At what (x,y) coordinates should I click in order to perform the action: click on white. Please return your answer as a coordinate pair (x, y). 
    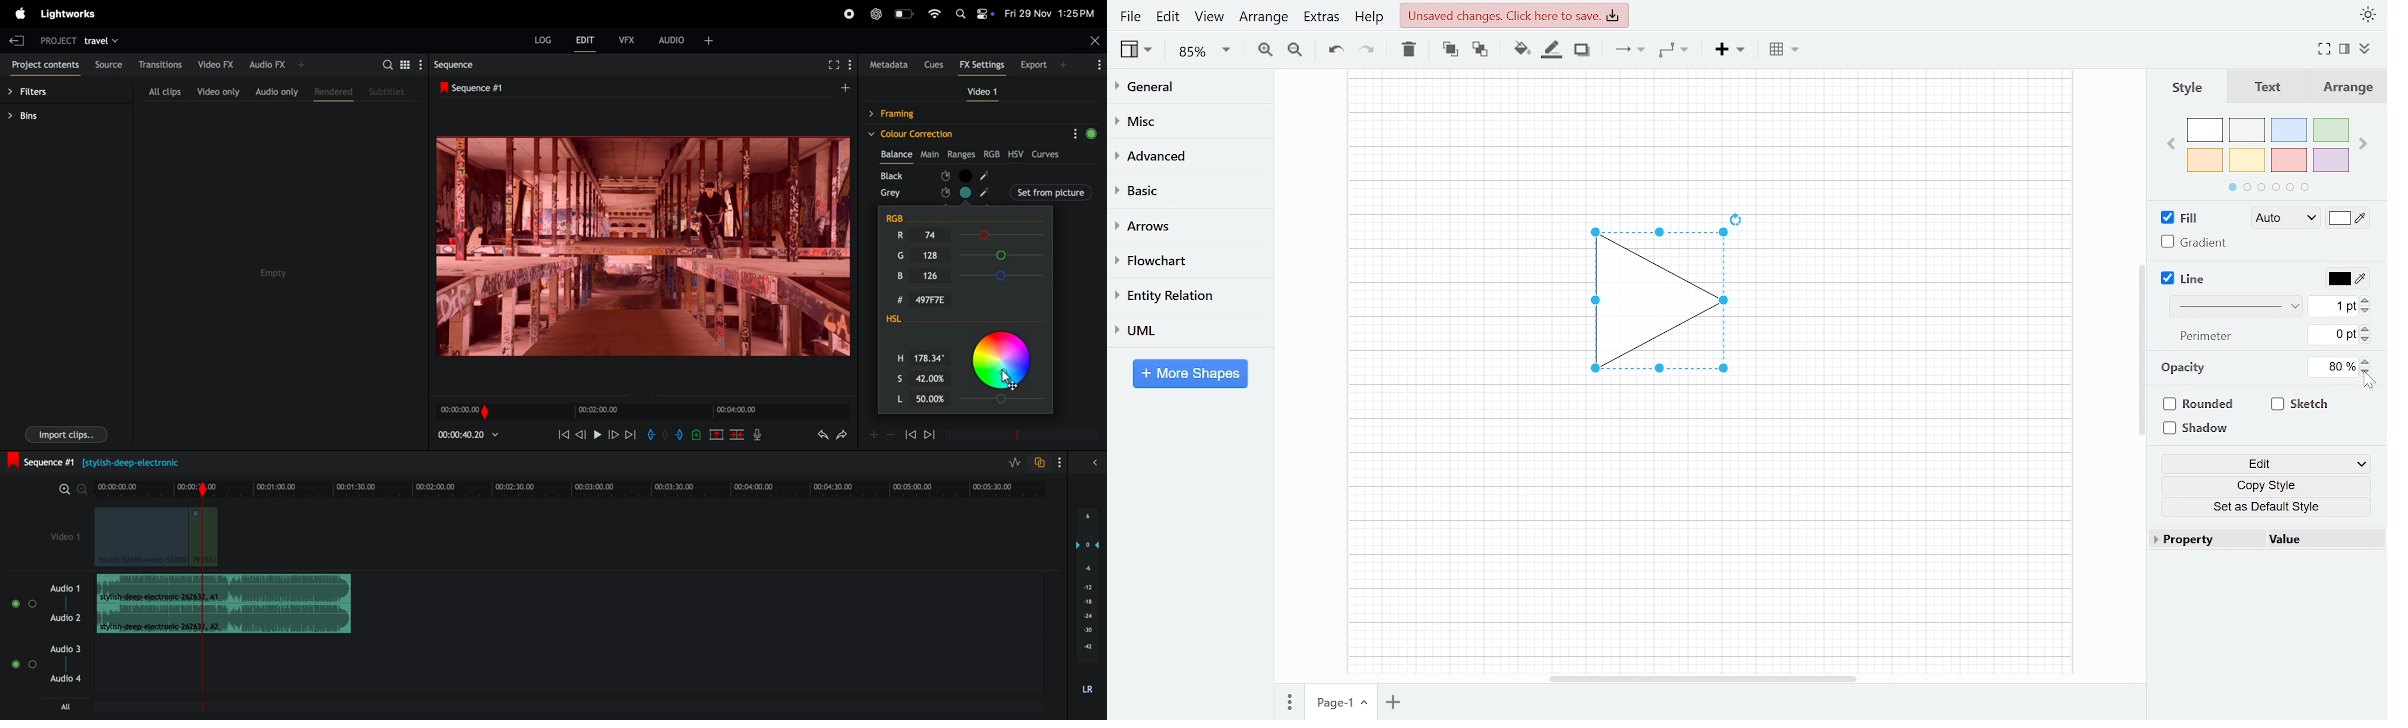
    Looking at the image, I should click on (2205, 131).